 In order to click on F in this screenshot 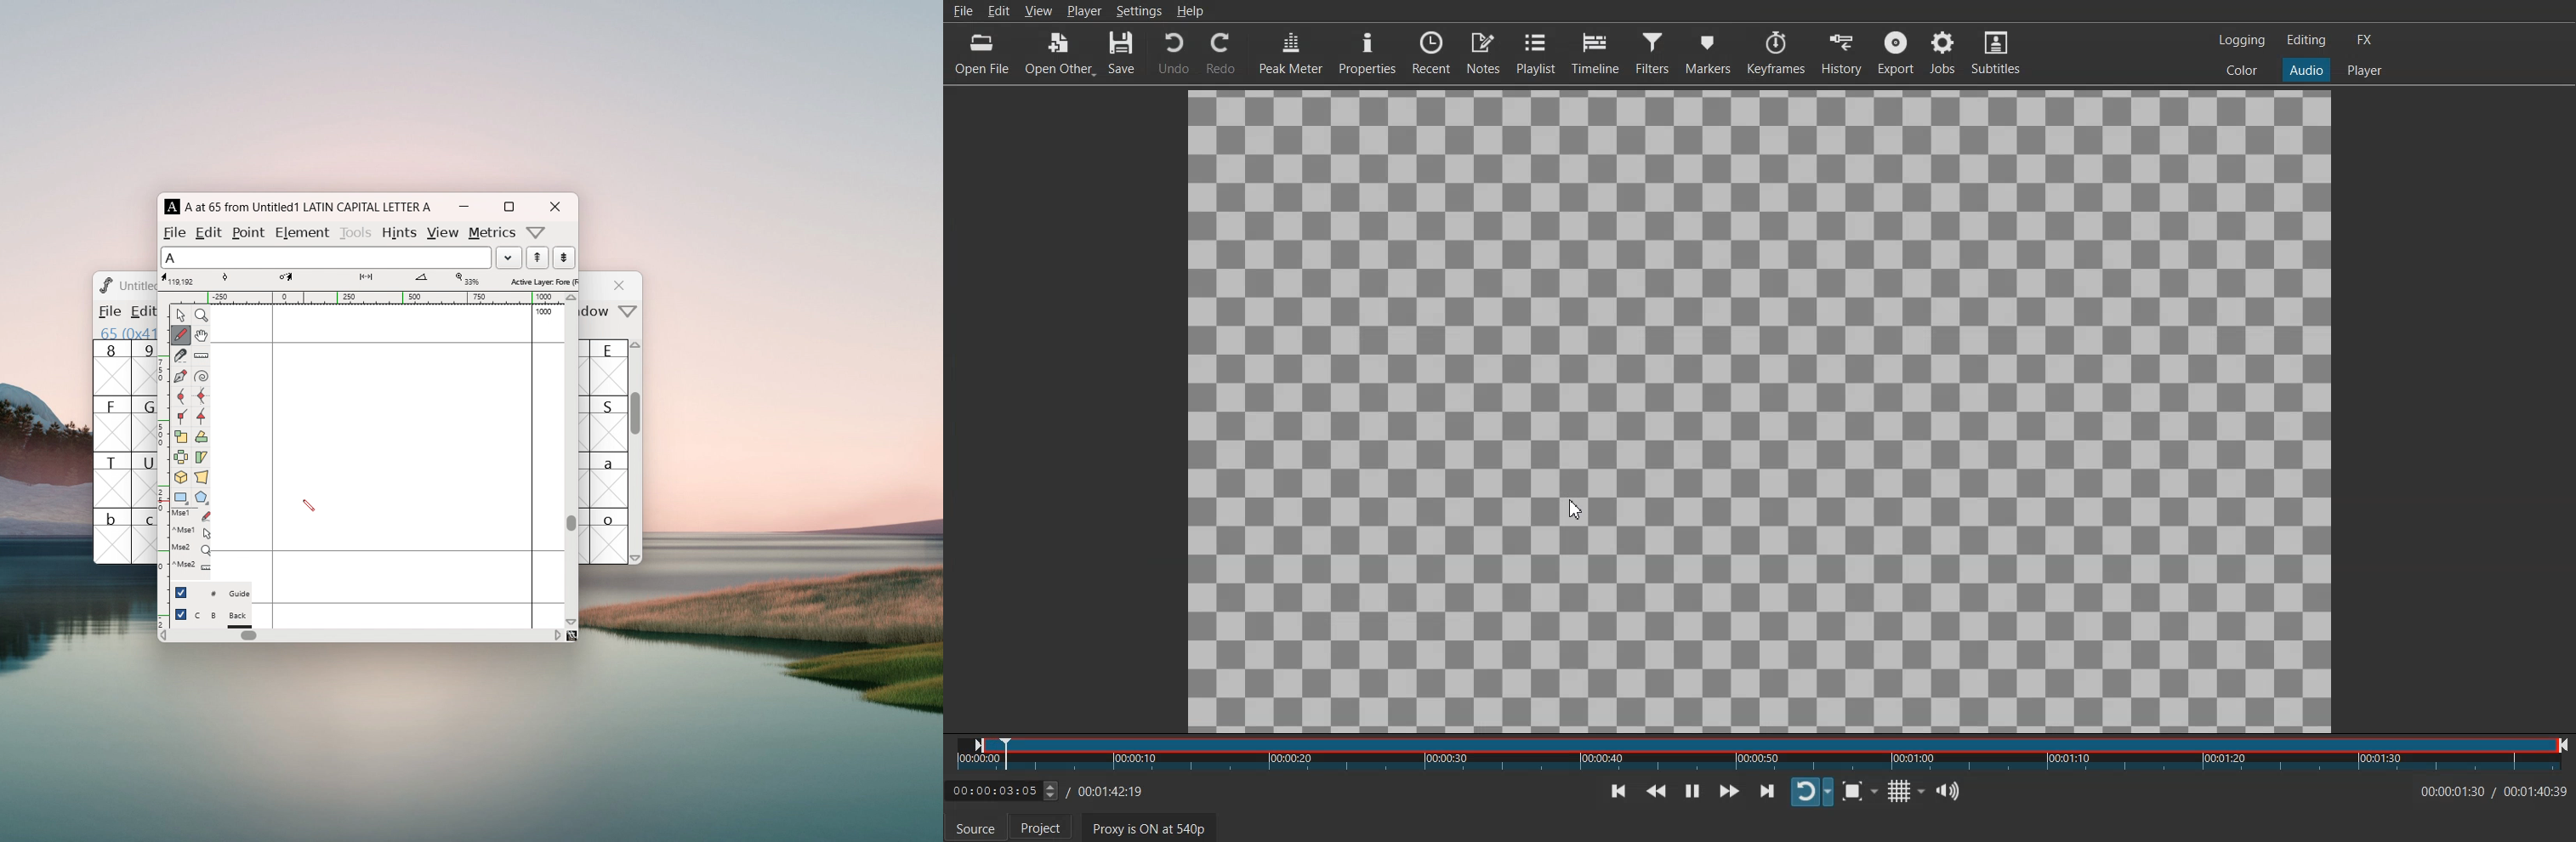, I will do `click(112, 423)`.